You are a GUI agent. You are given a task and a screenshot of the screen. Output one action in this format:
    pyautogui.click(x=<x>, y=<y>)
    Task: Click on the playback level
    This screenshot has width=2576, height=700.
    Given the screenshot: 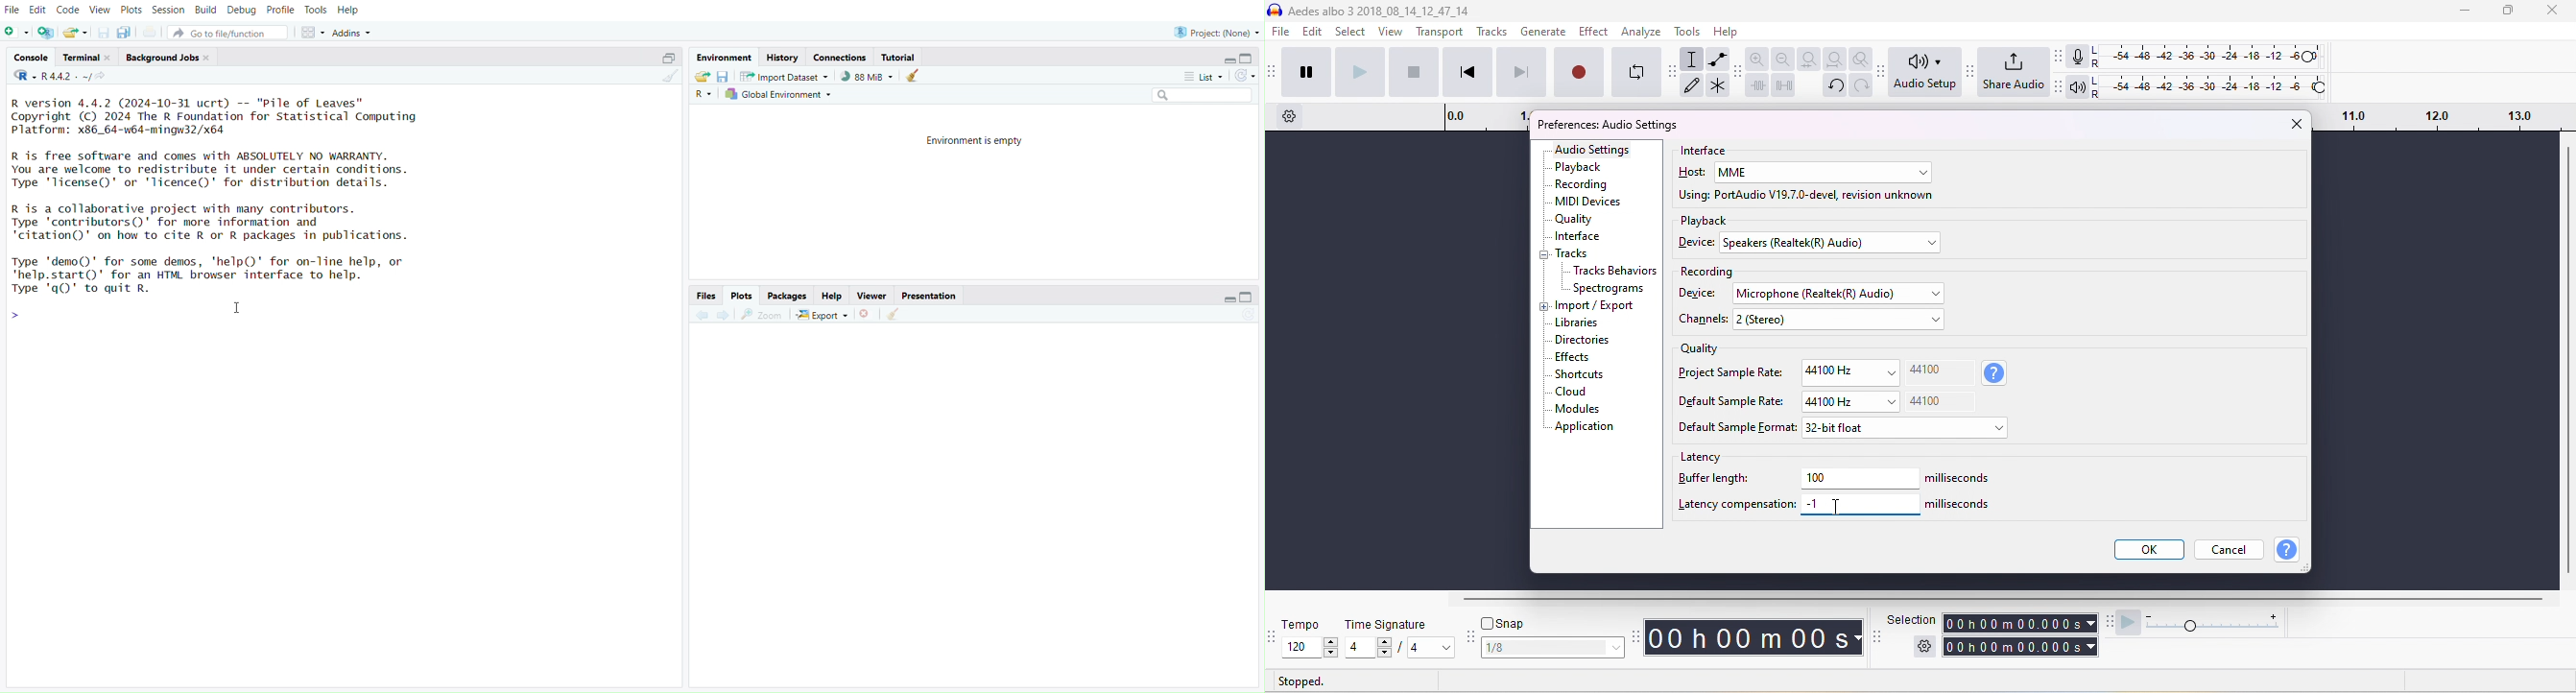 What is the action you would take?
    pyautogui.click(x=2215, y=84)
    